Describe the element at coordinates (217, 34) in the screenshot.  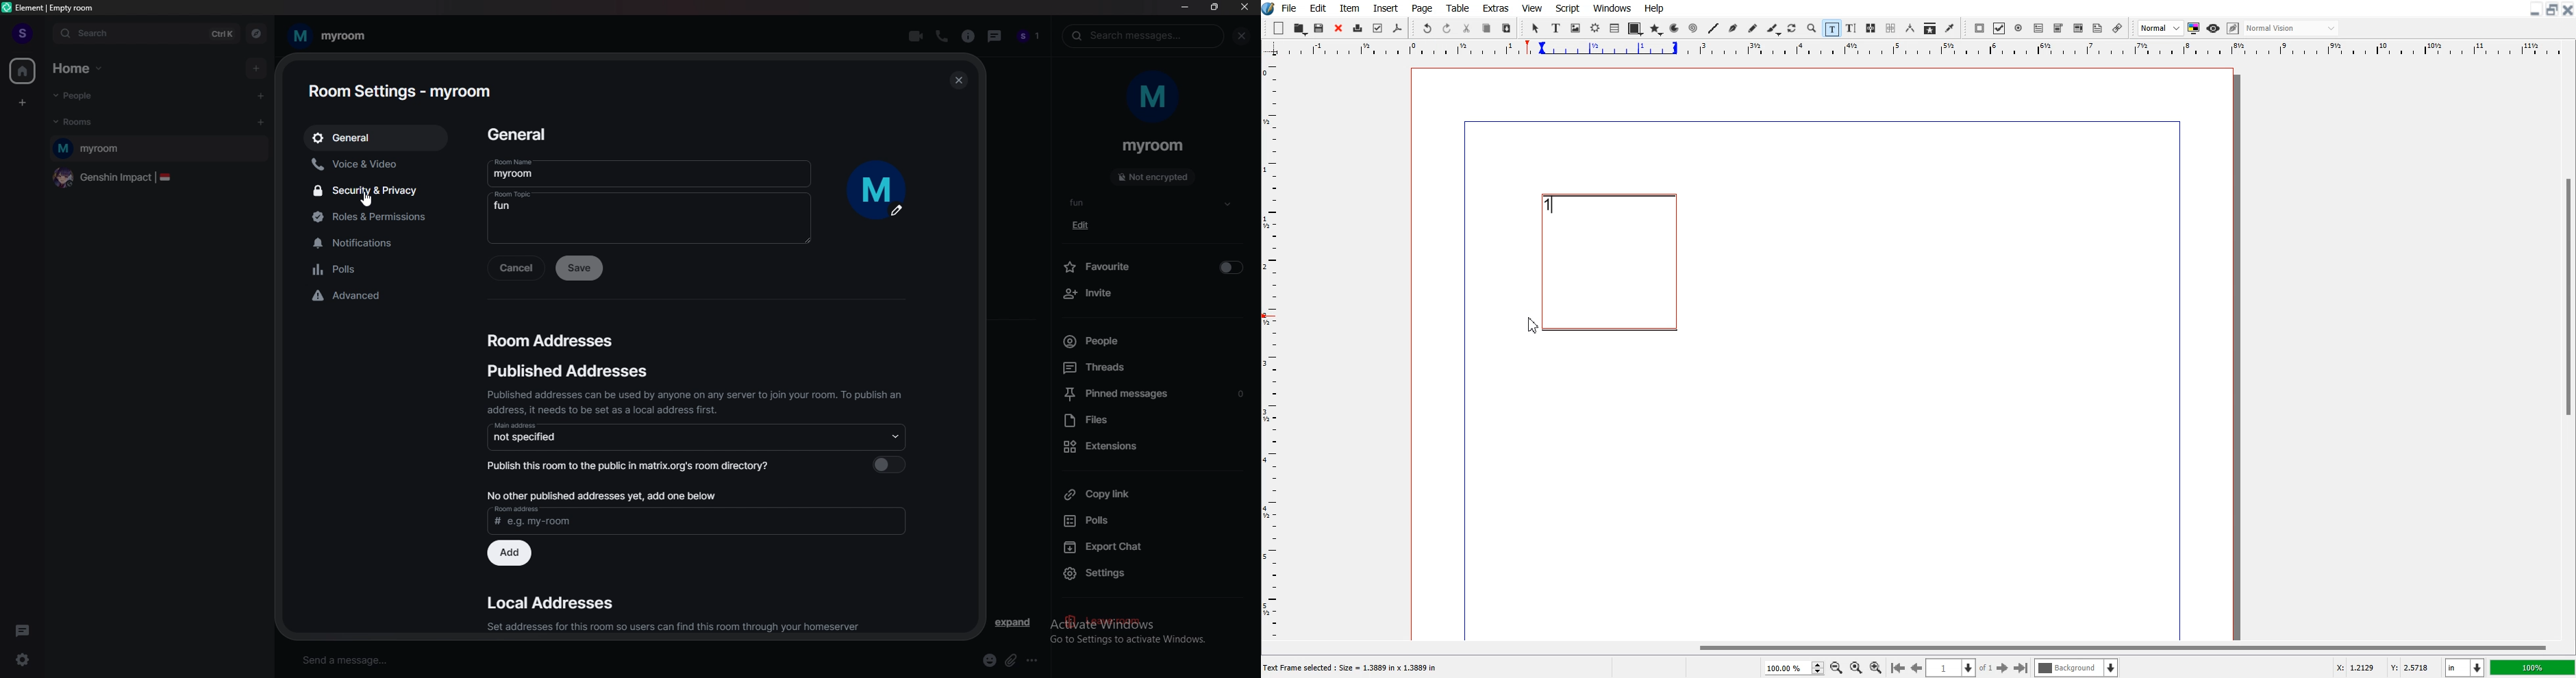
I see `ctrl k` at that location.